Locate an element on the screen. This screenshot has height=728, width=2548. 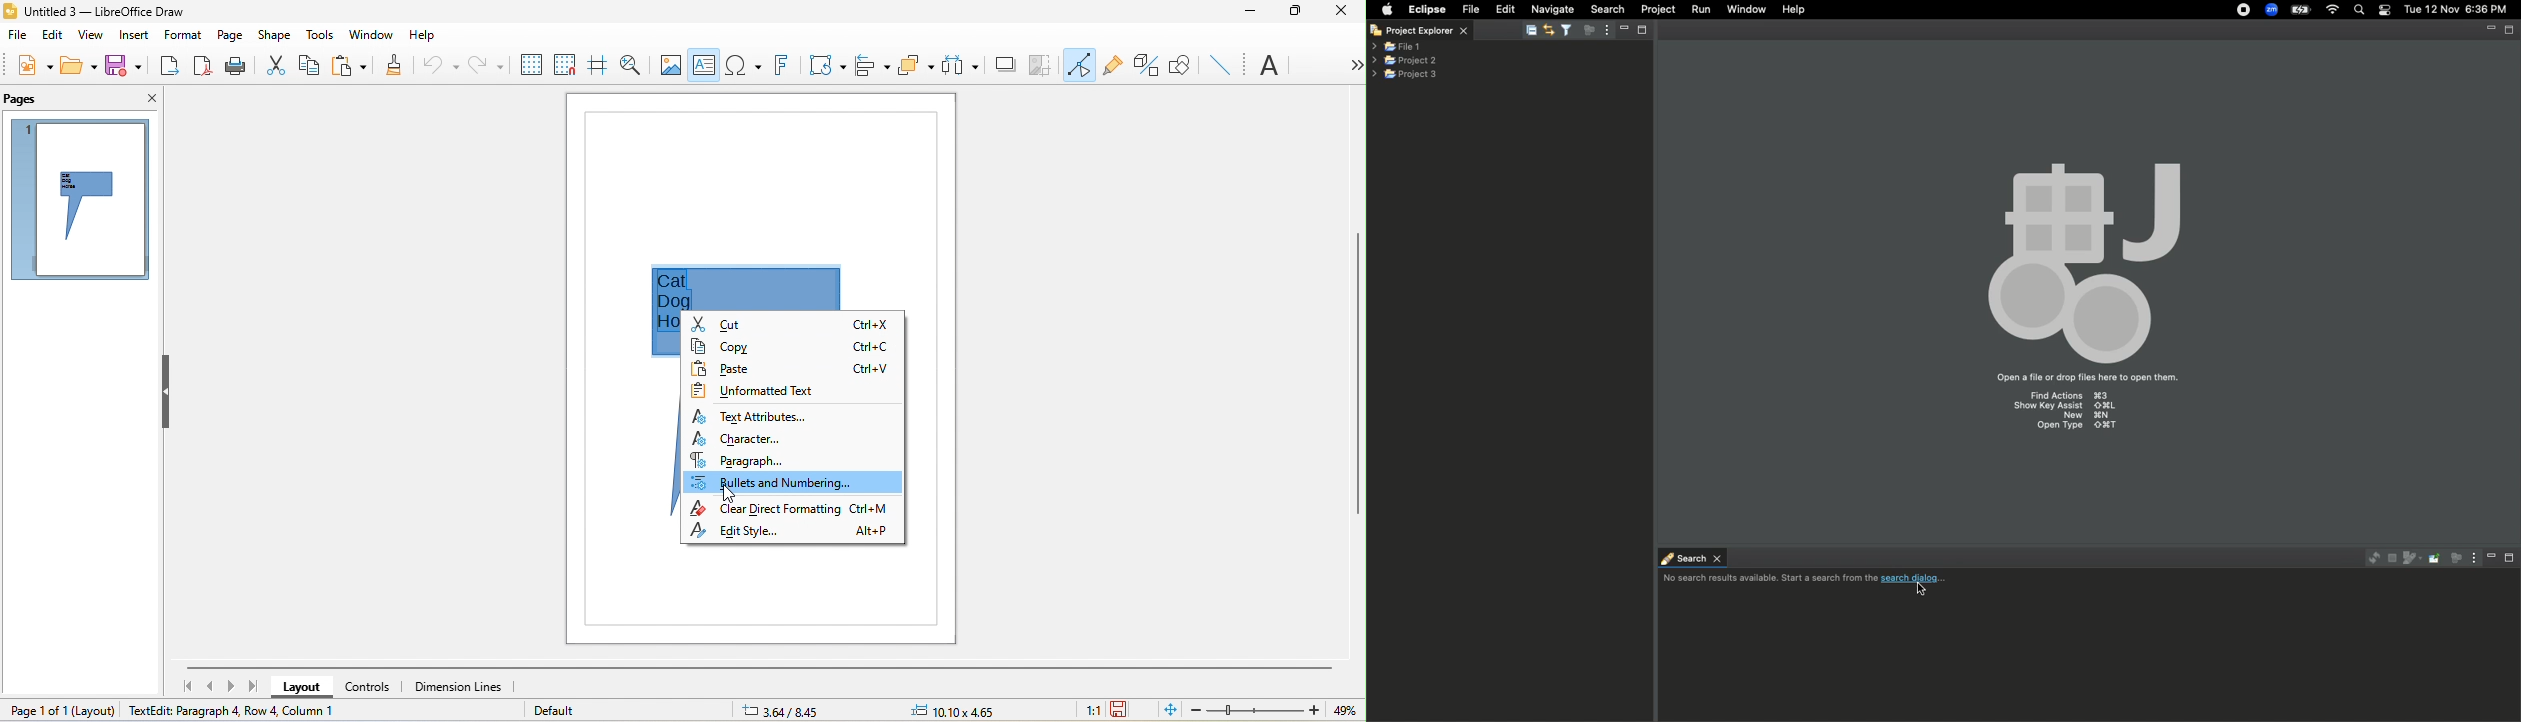
new is located at coordinates (28, 65).